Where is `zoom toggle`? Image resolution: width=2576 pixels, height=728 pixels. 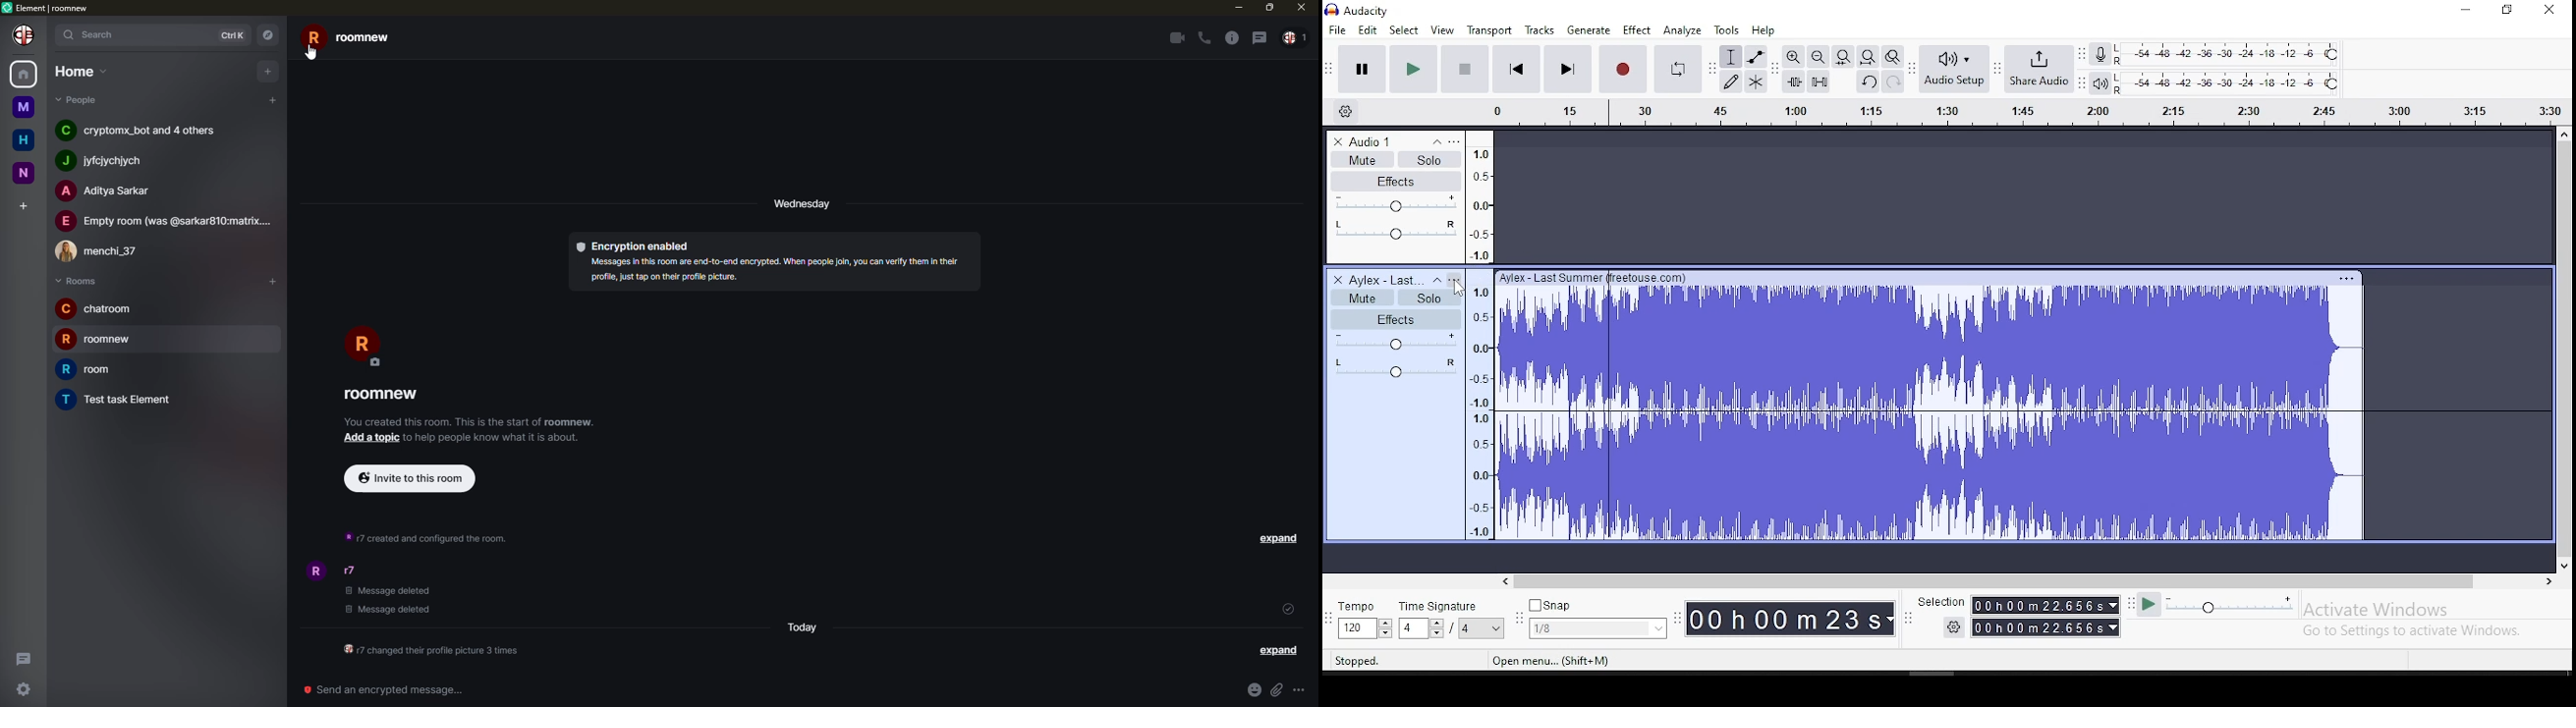 zoom toggle is located at coordinates (1892, 56).